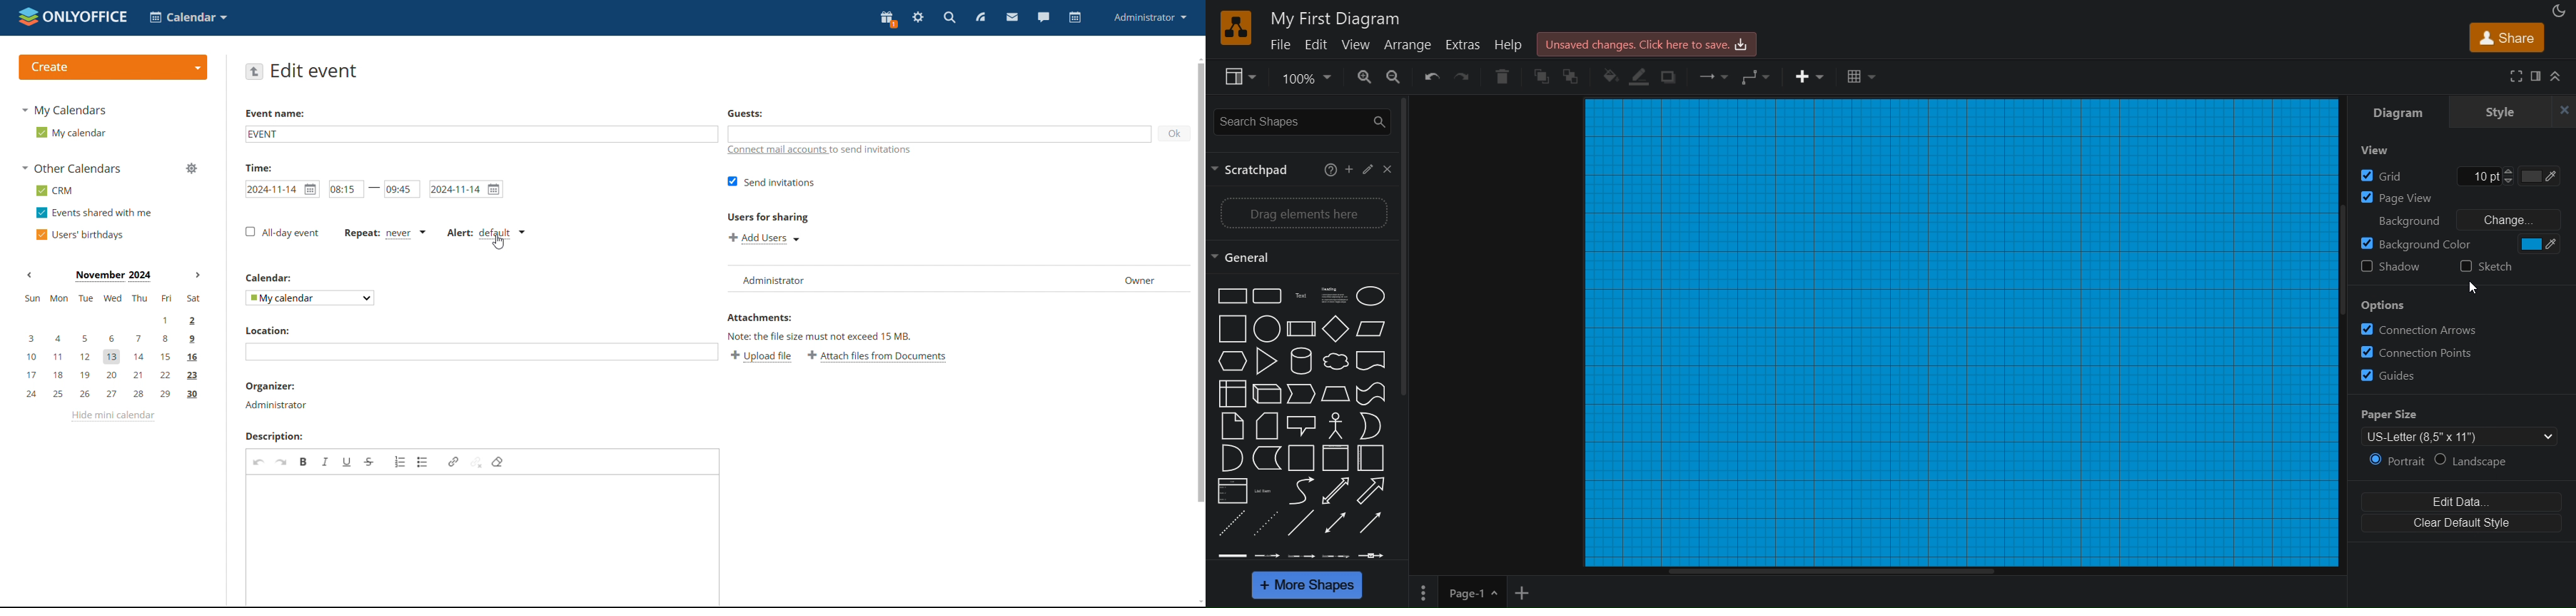 The image size is (2576, 616). Describe the element at coordinates (2399, 109) in the screenshot. I see `diagram` at that location.